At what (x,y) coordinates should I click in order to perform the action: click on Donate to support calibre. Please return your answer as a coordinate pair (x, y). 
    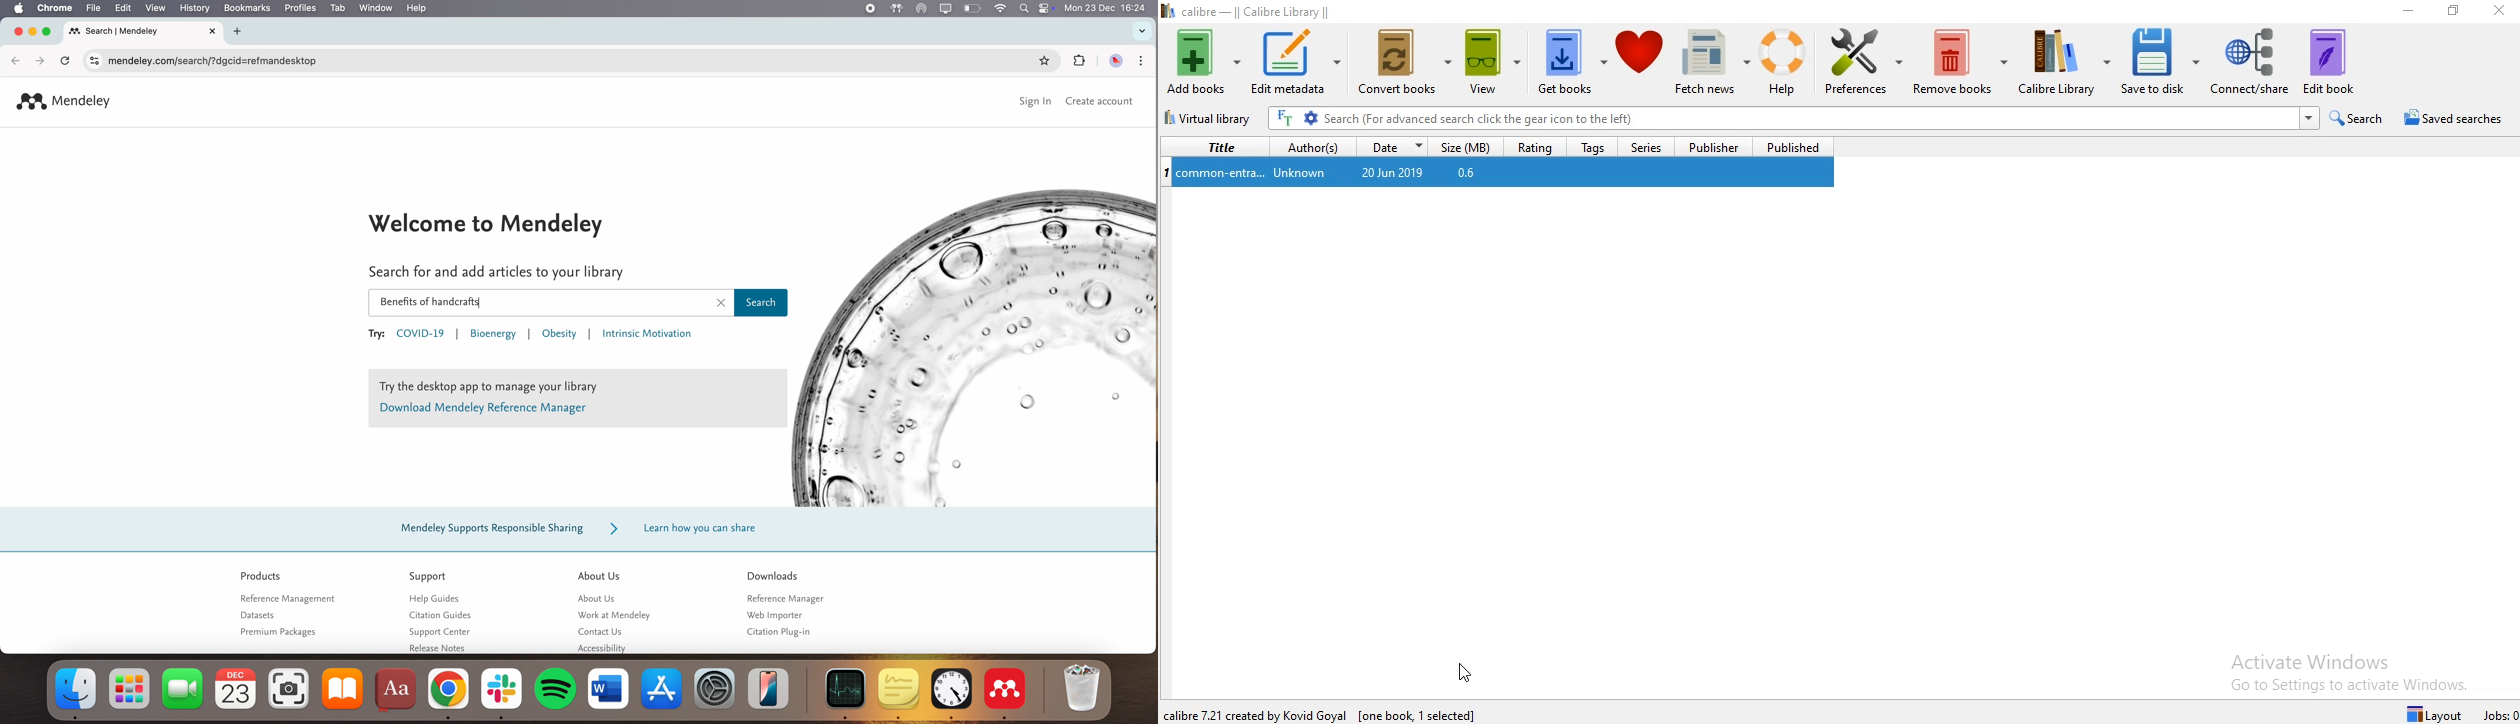
    Looking at the image, I should click on (1641, 64).